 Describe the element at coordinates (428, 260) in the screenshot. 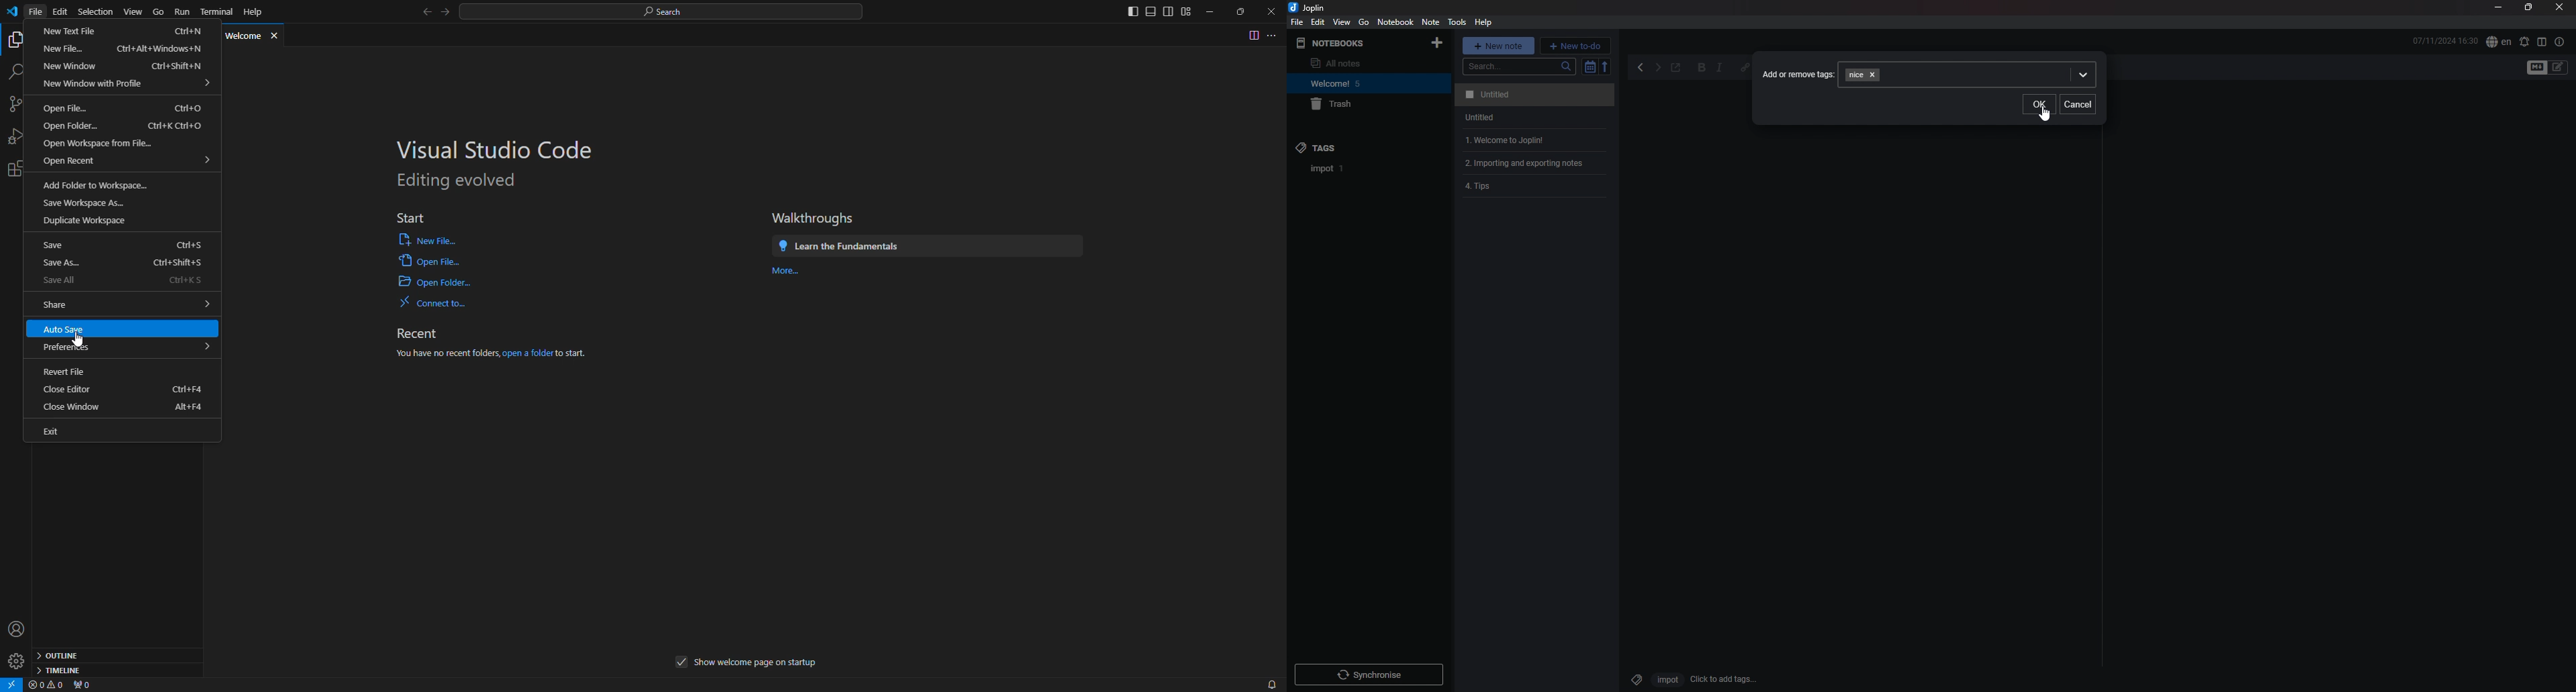

I see `open file` at that location.